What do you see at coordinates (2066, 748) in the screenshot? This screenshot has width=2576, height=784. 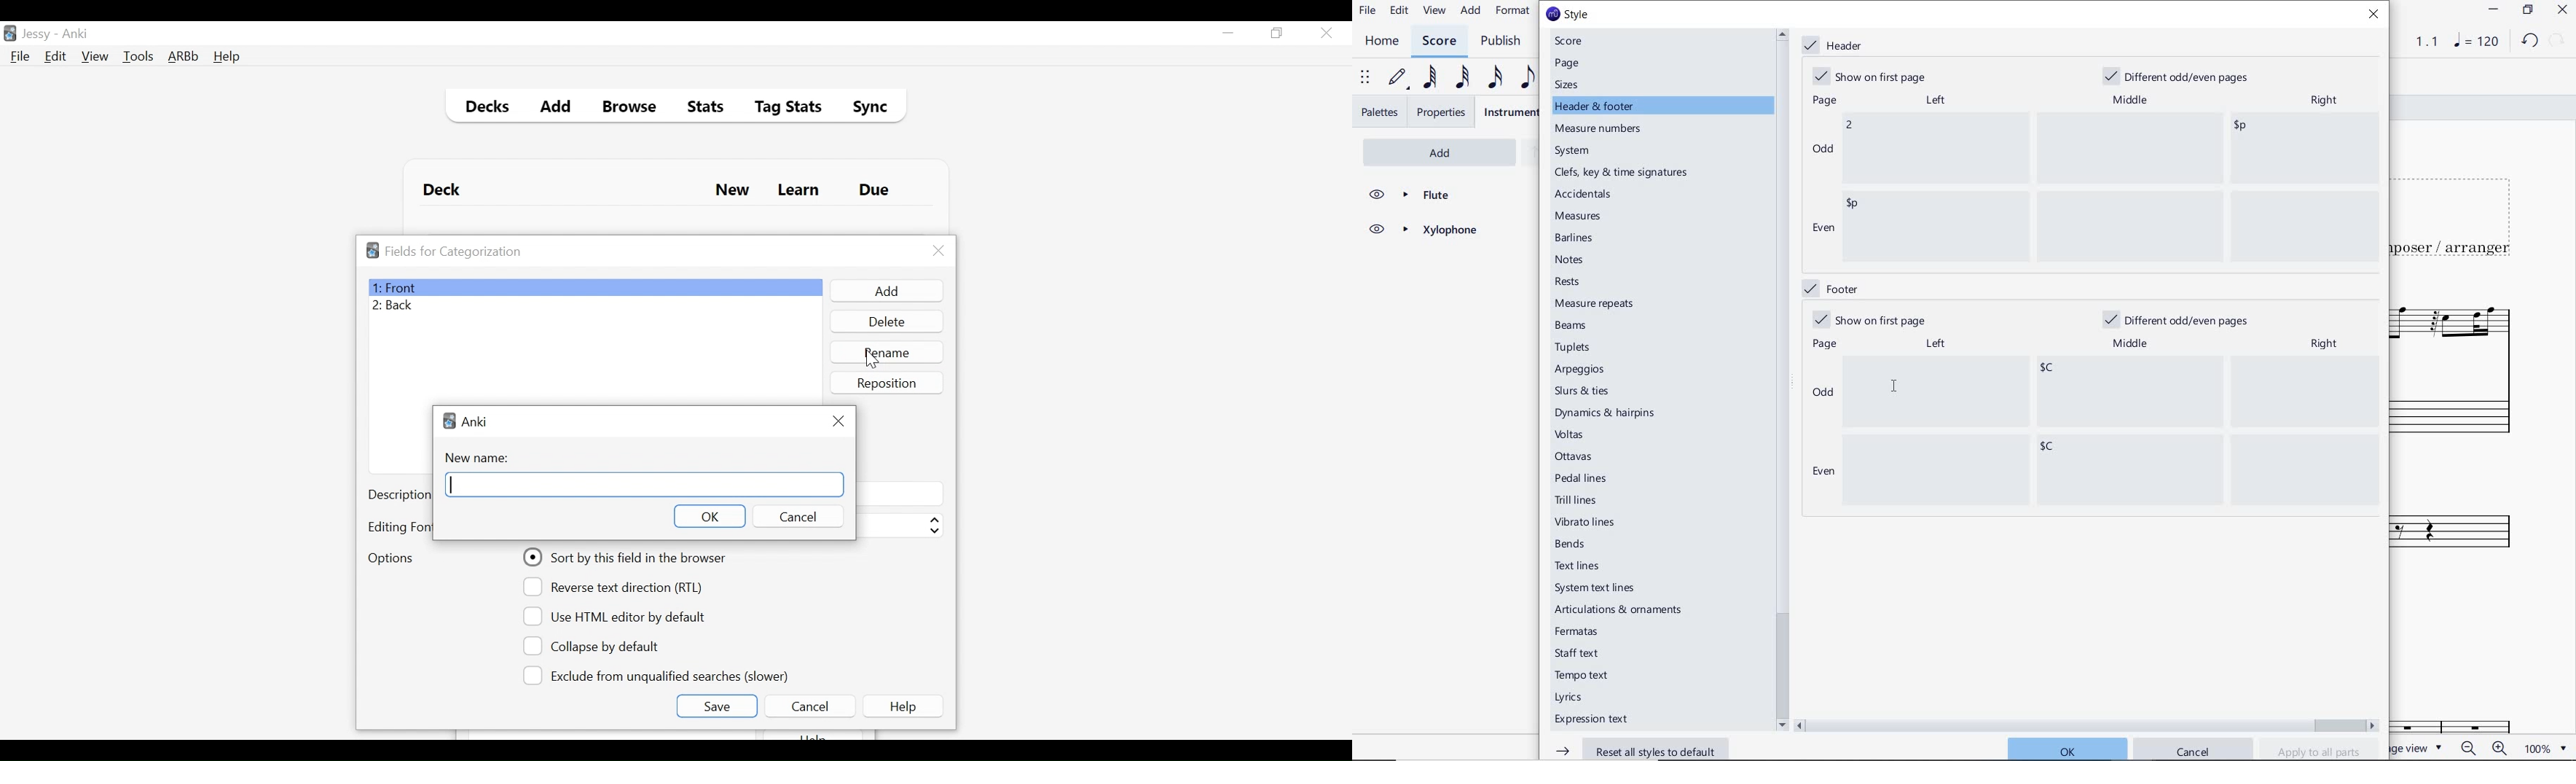 I see `ok` at bounding box center [2066, 748].